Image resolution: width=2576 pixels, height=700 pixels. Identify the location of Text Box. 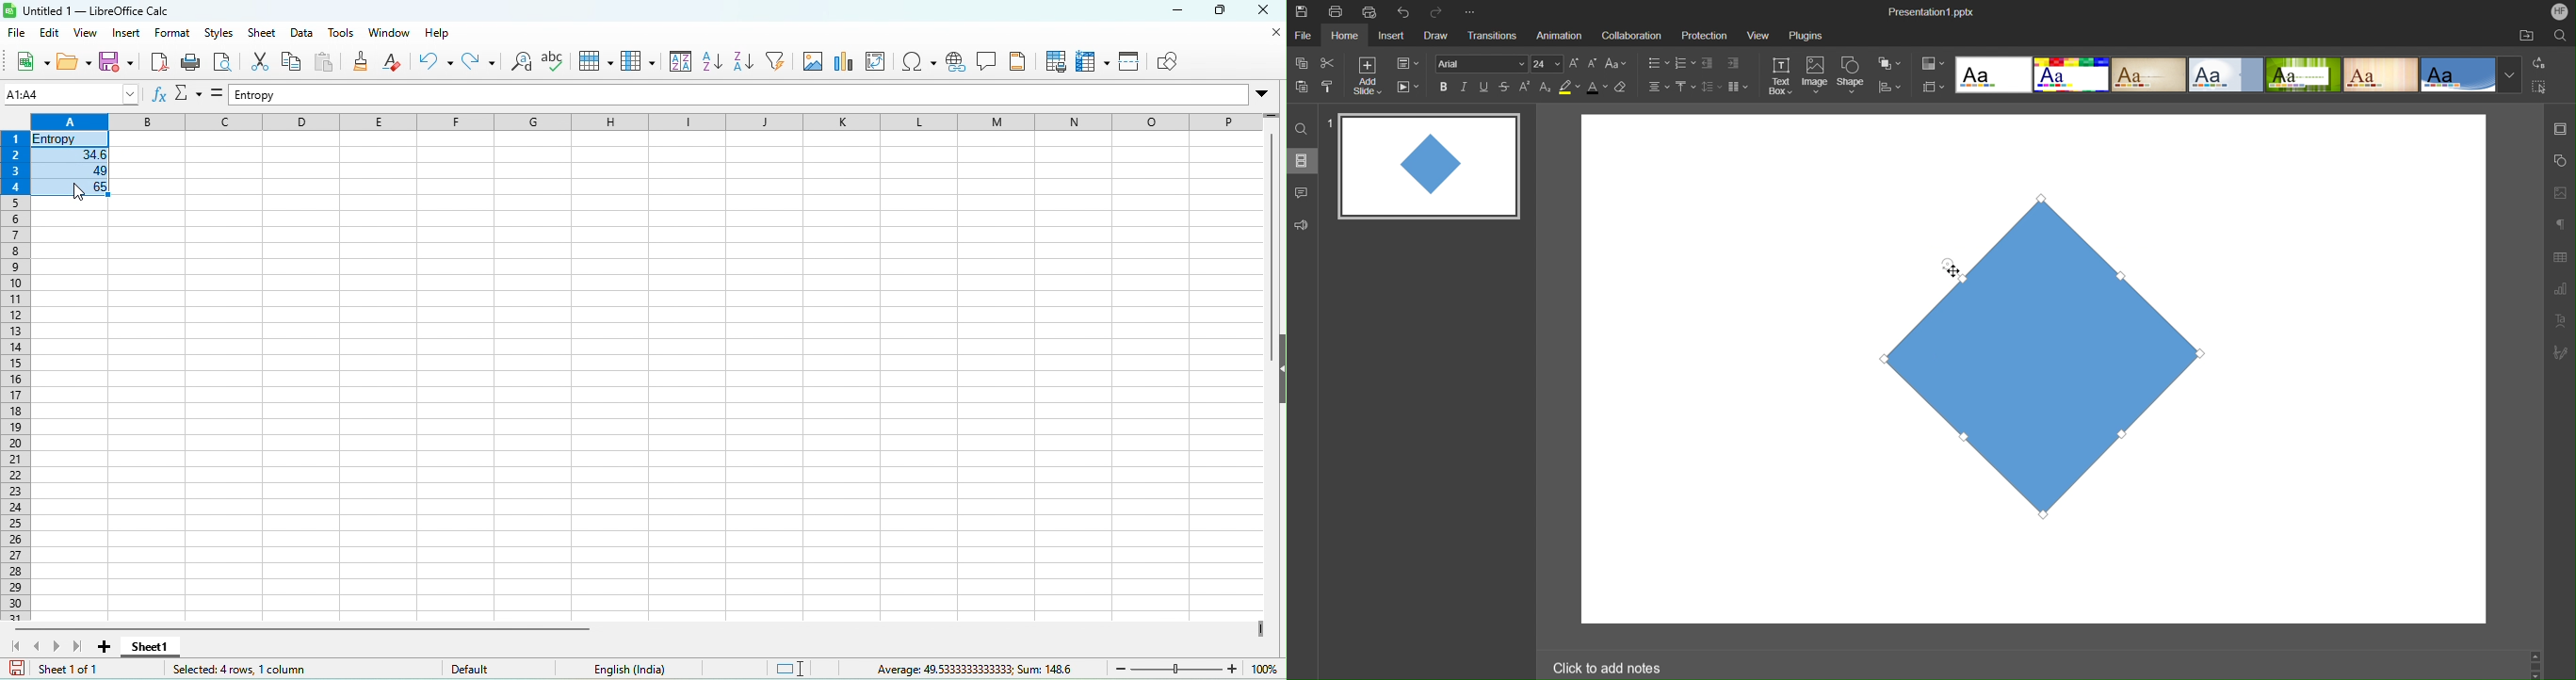
(1783, 76).